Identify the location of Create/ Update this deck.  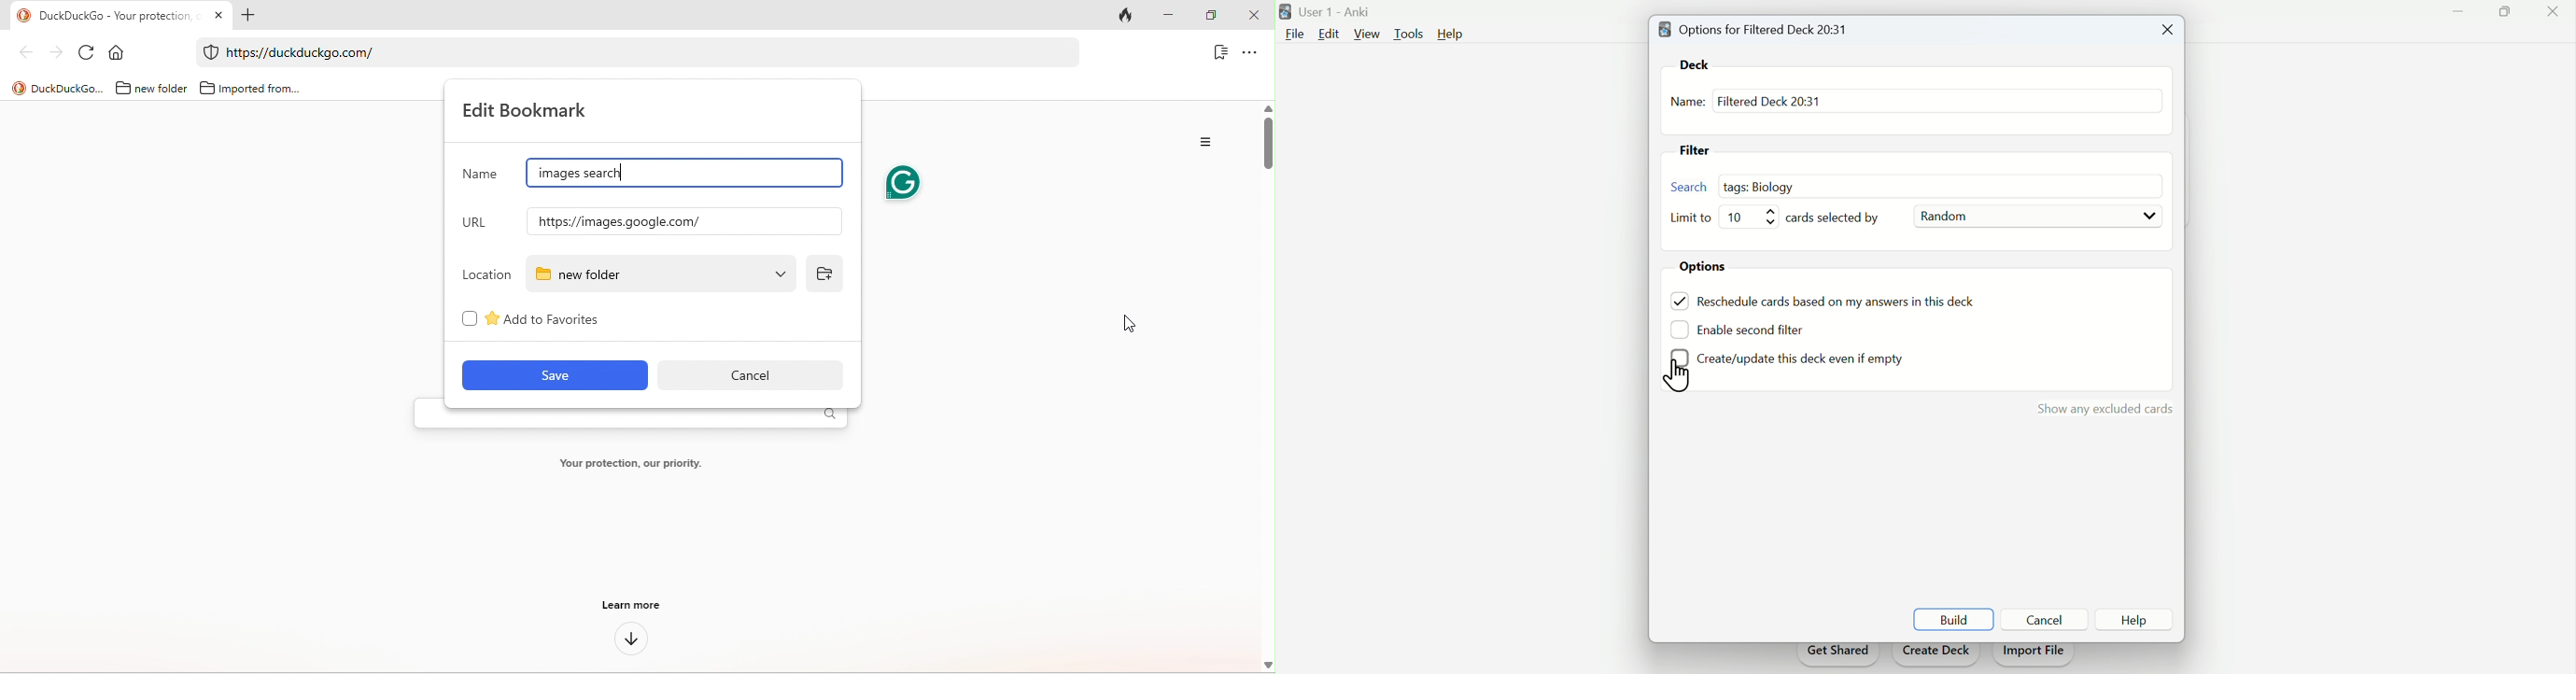
(1785, 359).